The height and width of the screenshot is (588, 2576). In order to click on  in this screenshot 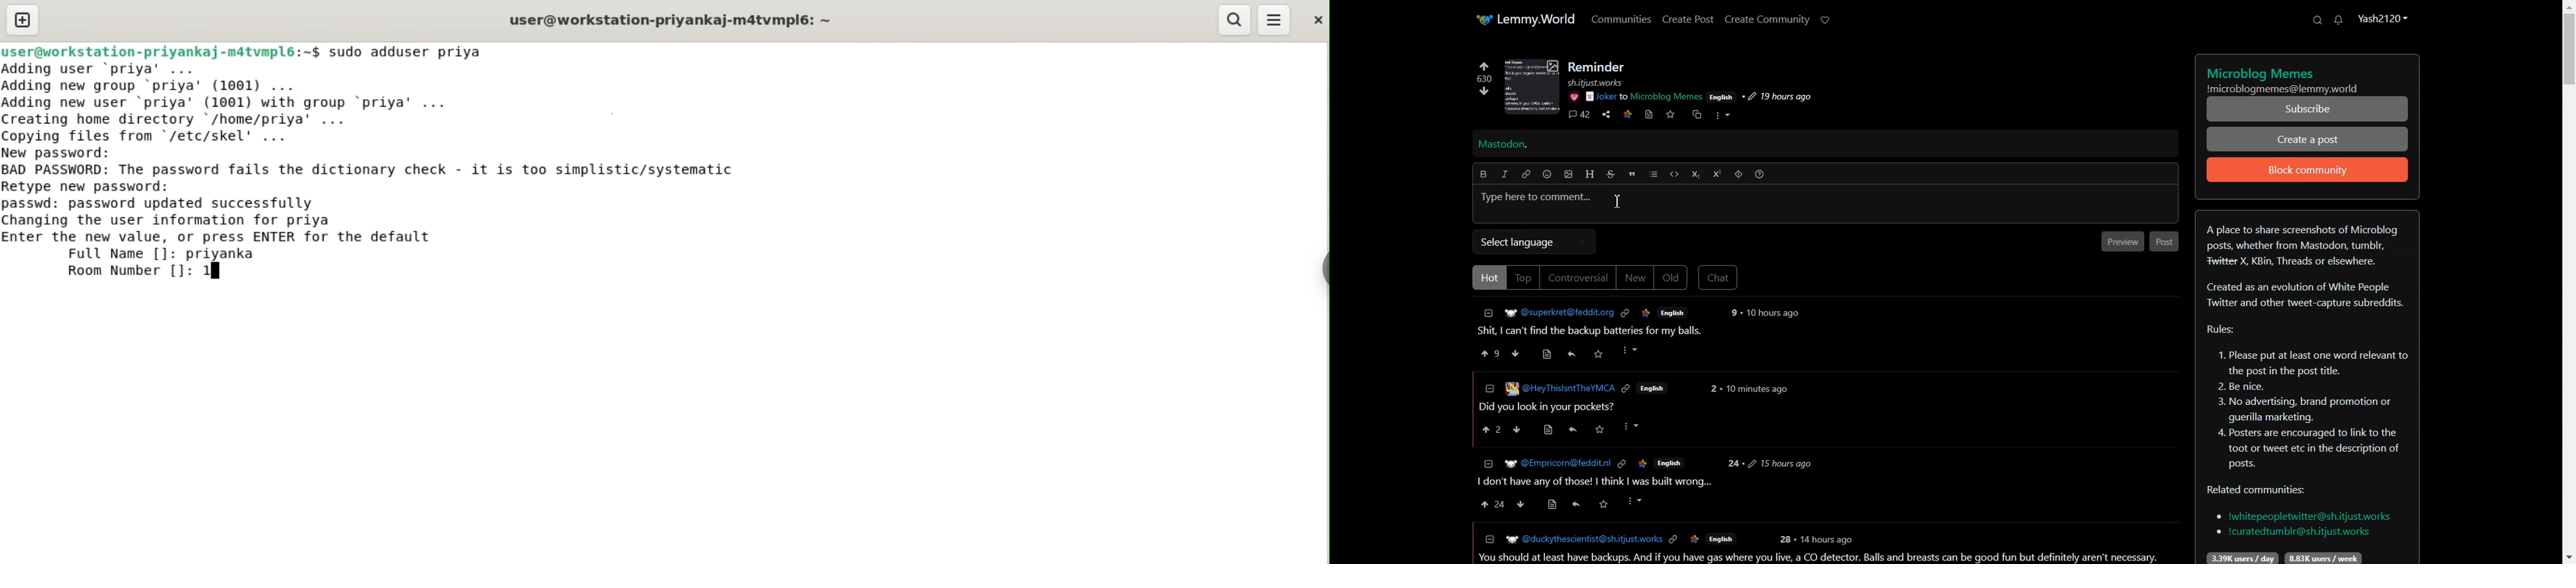, I will do `click(1642, 463)`.